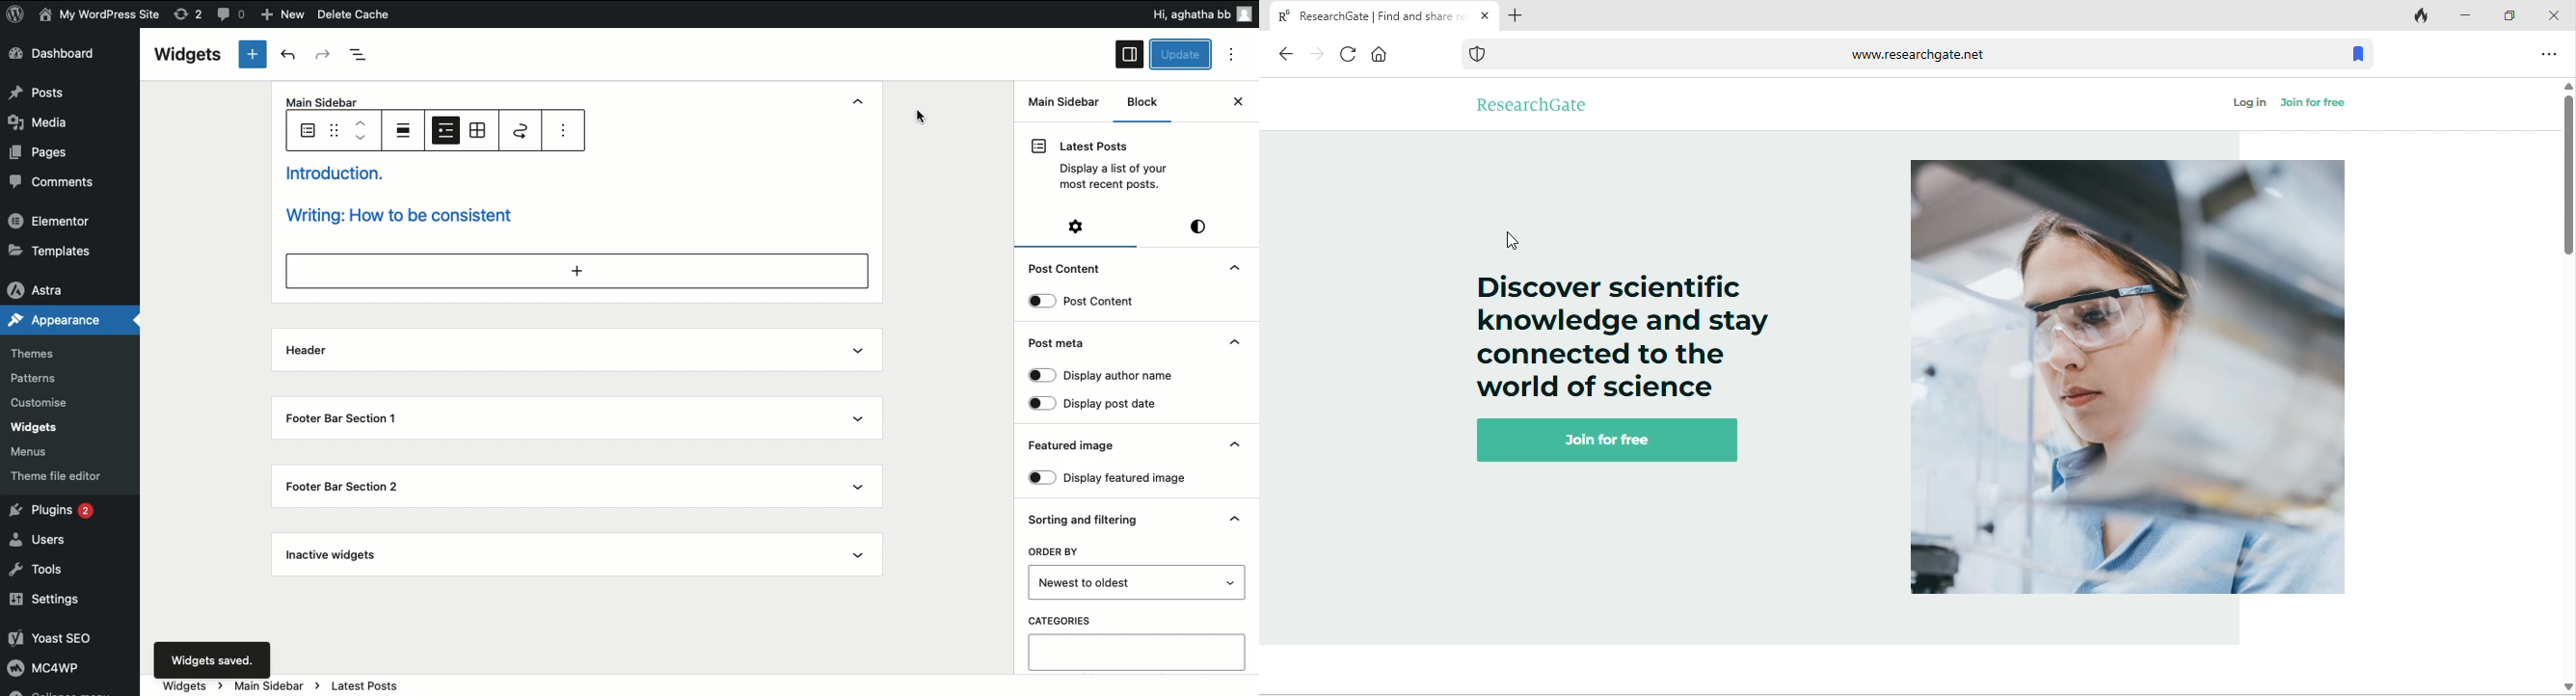  What do you see at coordinates (1314, 56) in the screenshot?
I see `forward` at bounding box center [1314, 56].